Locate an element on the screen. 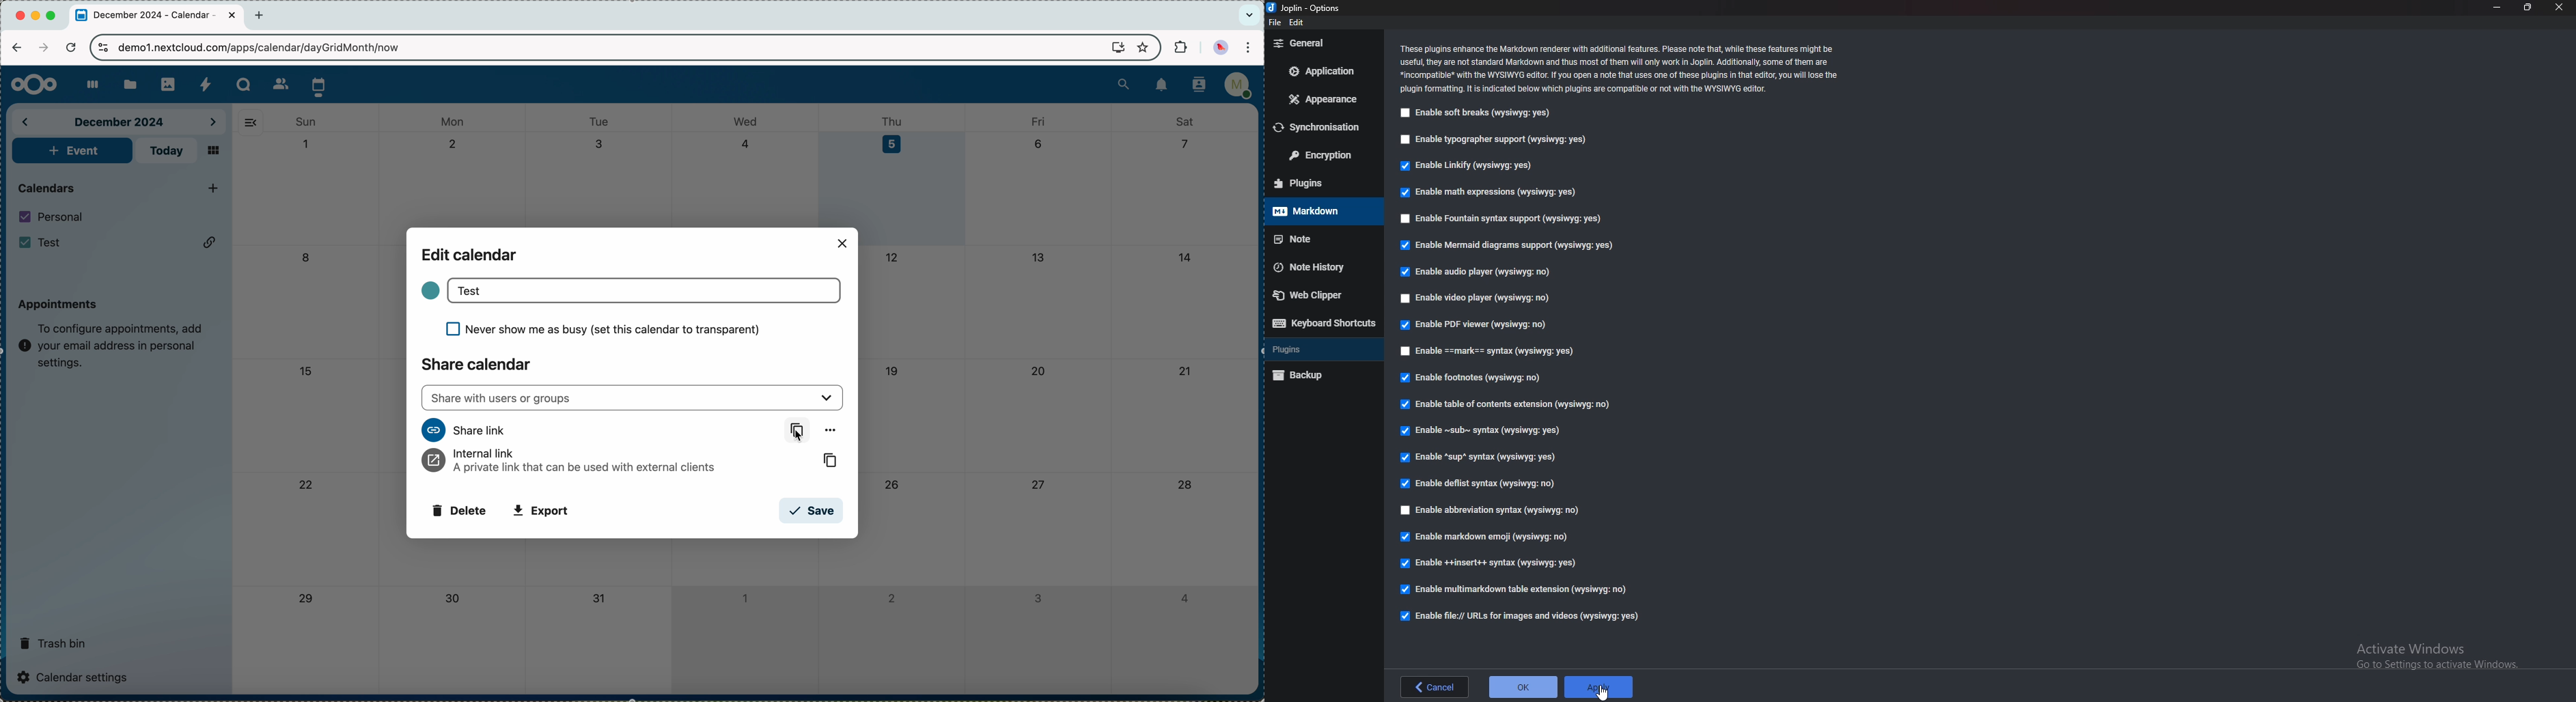  december 2024 is located at coordinates (121, 121).